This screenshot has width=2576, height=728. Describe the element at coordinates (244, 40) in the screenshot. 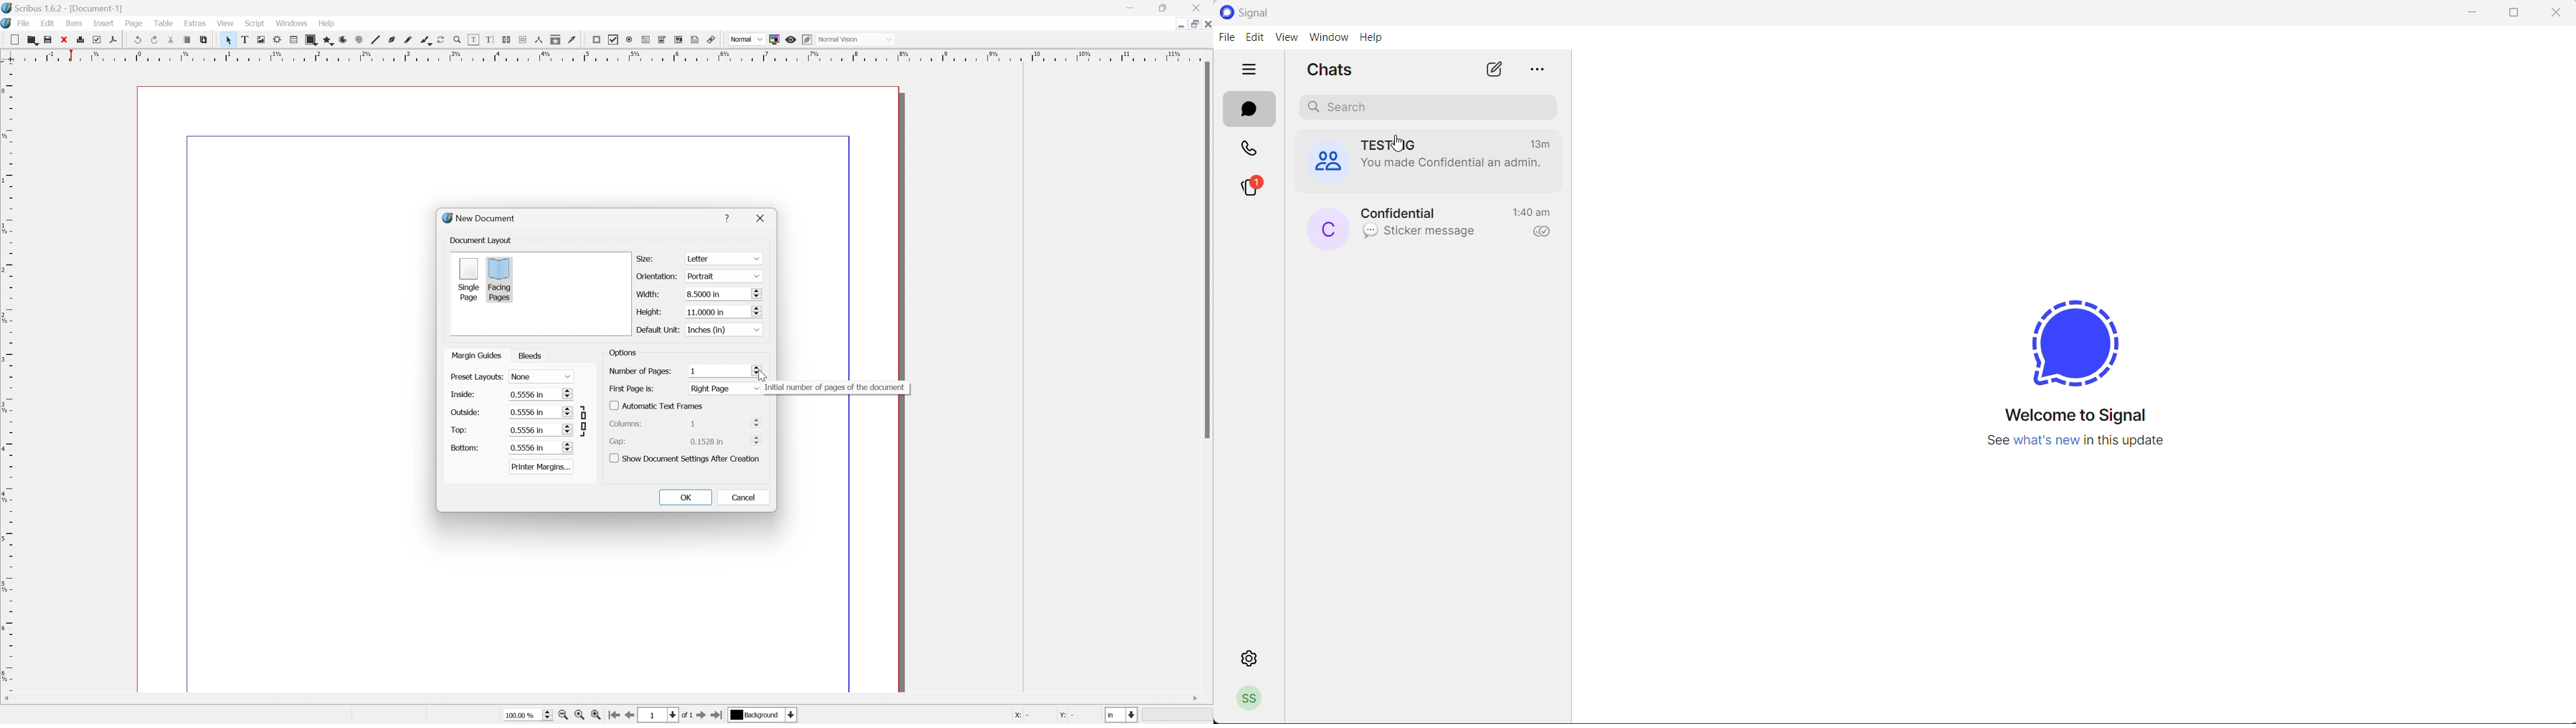

I see `Text frame` at that location.